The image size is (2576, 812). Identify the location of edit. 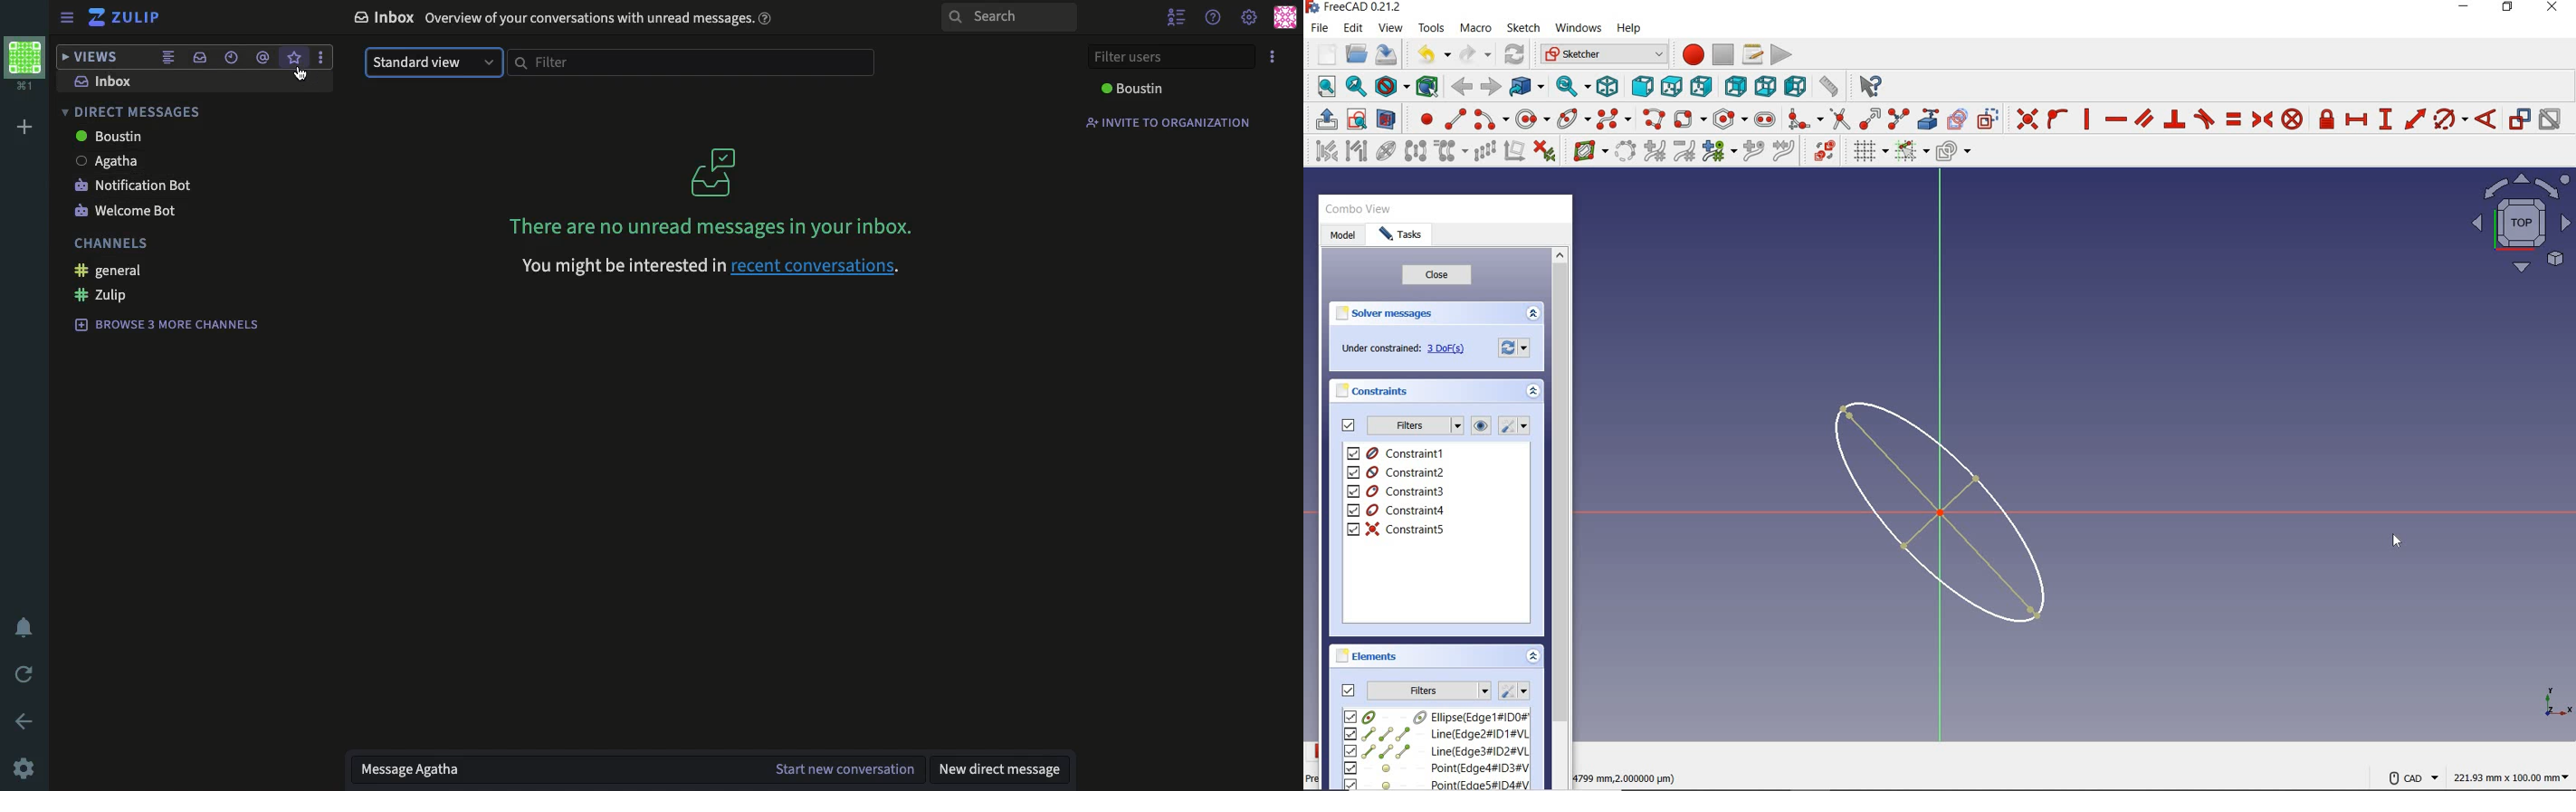
(1353, 29).